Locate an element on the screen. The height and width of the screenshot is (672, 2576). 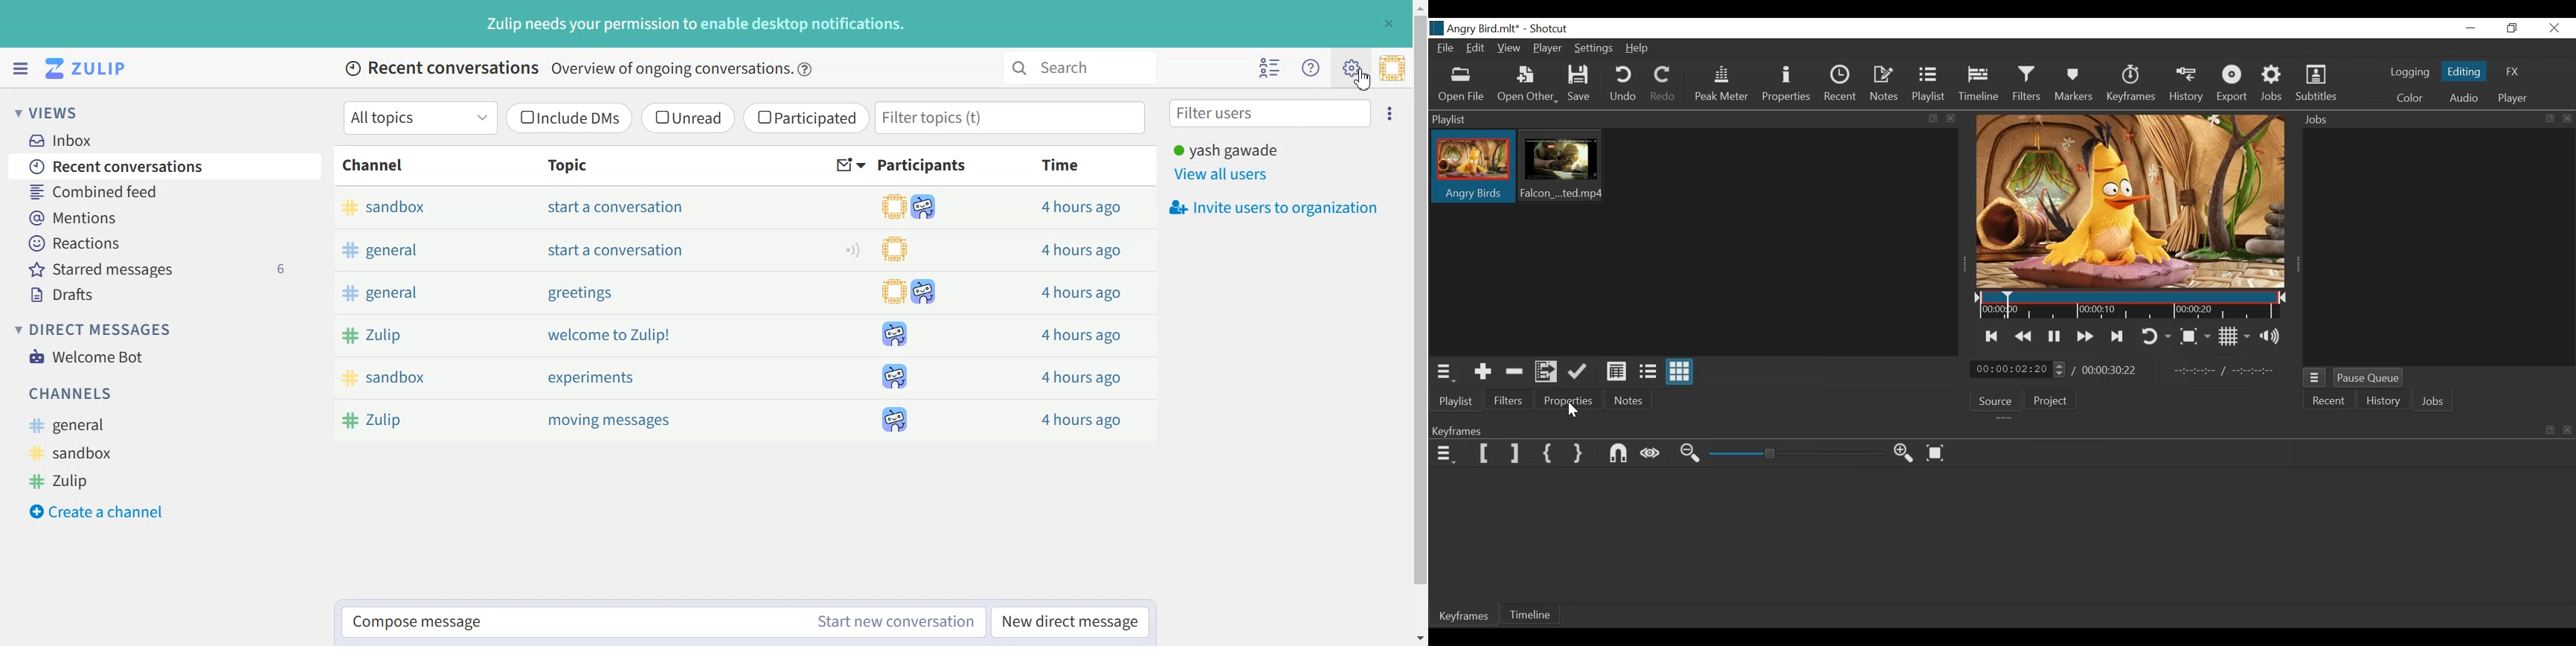
yash gawade is located at coordinates (1226, 149).